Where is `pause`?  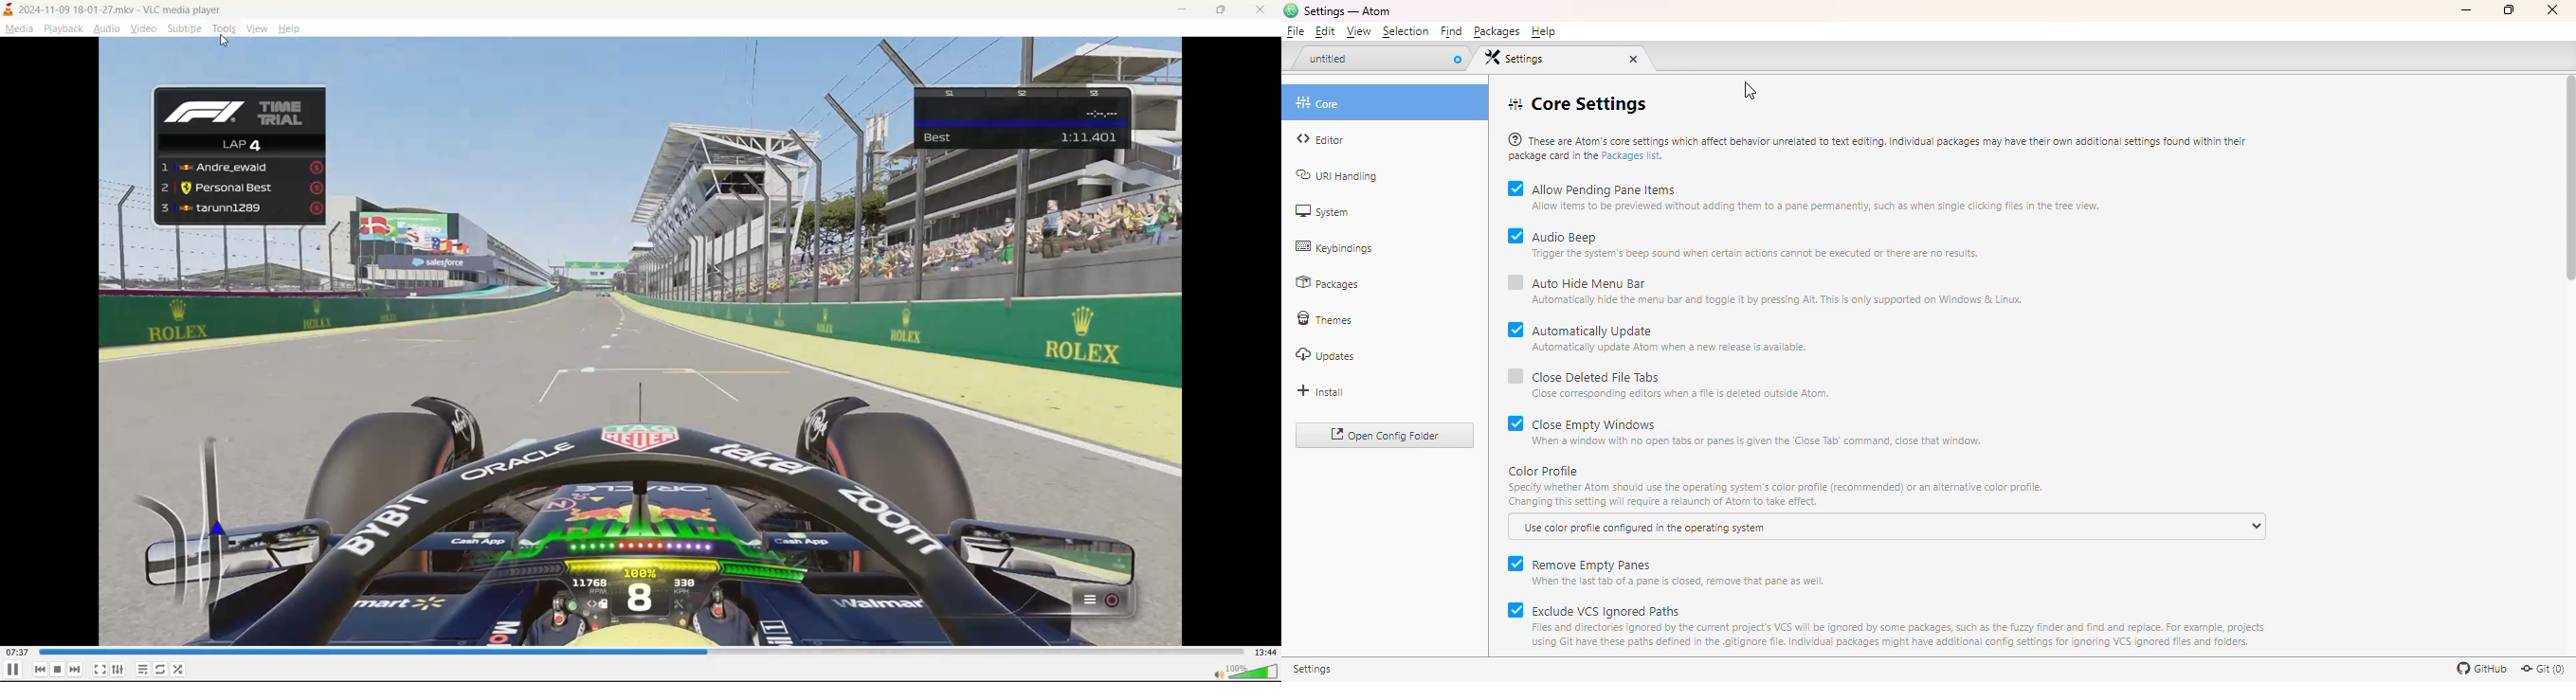
pause is located at coordinates (12, 670).